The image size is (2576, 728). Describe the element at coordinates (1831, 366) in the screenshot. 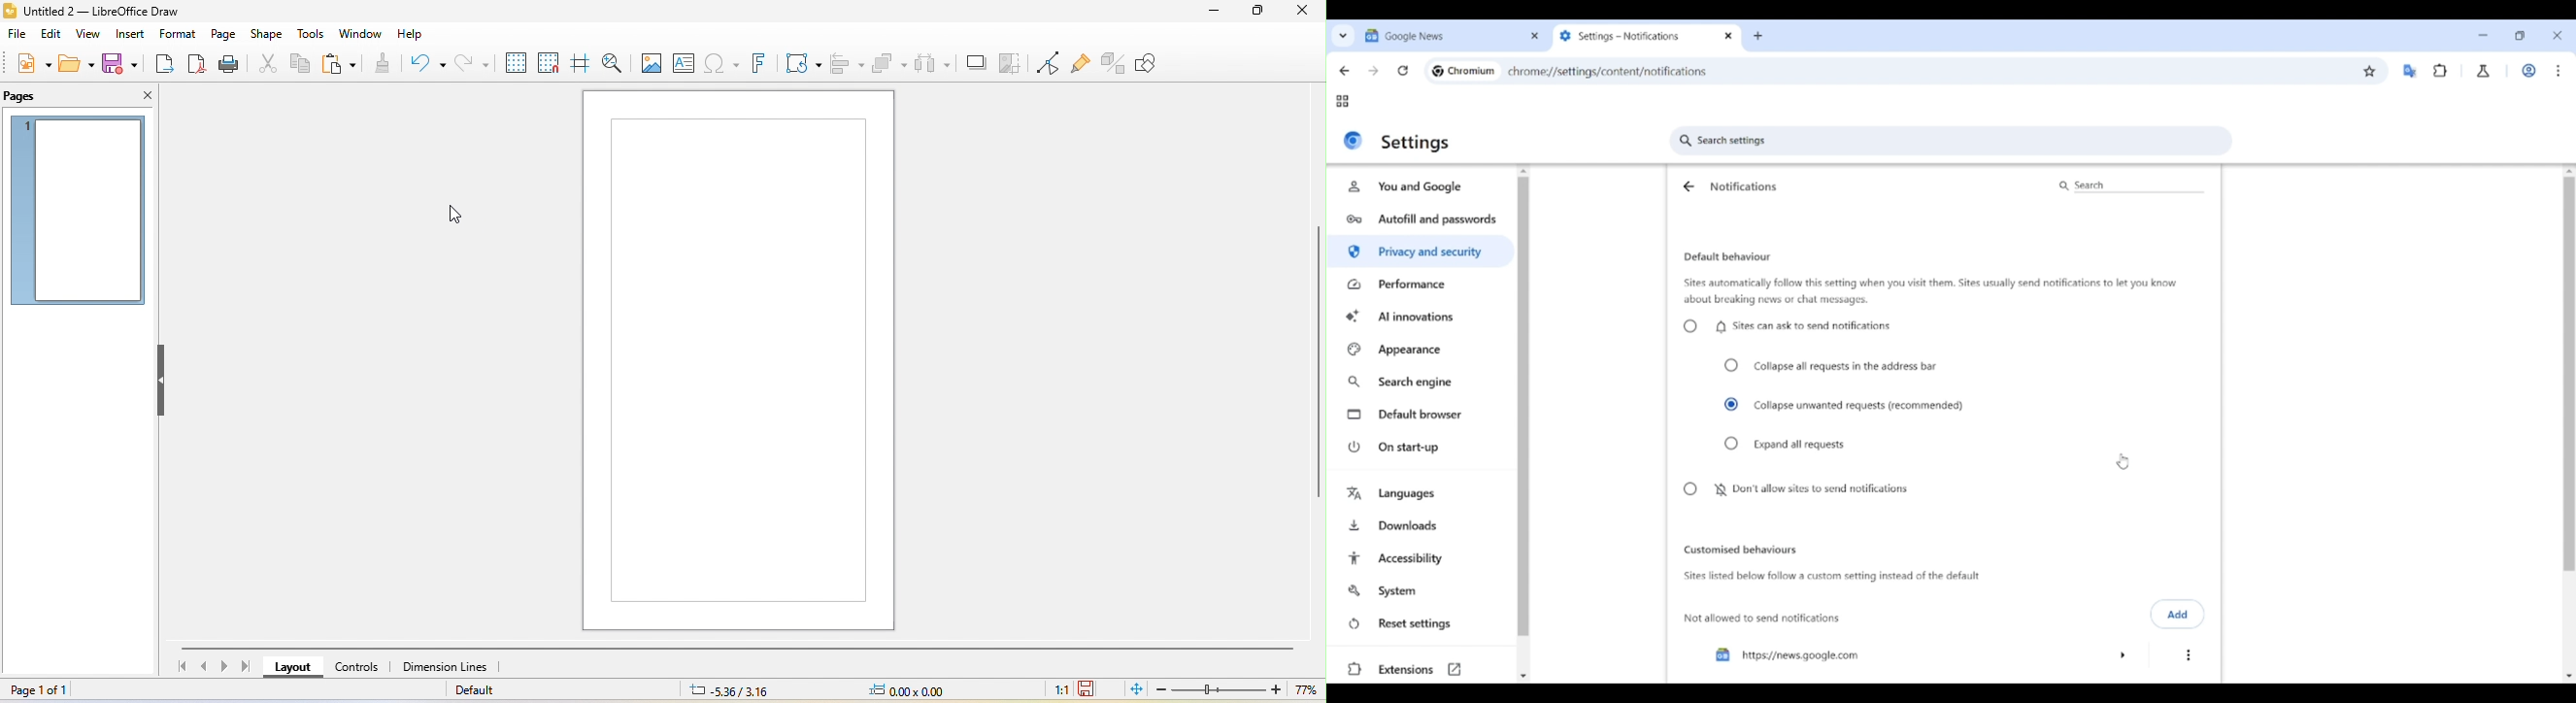

I see `Collapse all requests in the address bar` at that location.